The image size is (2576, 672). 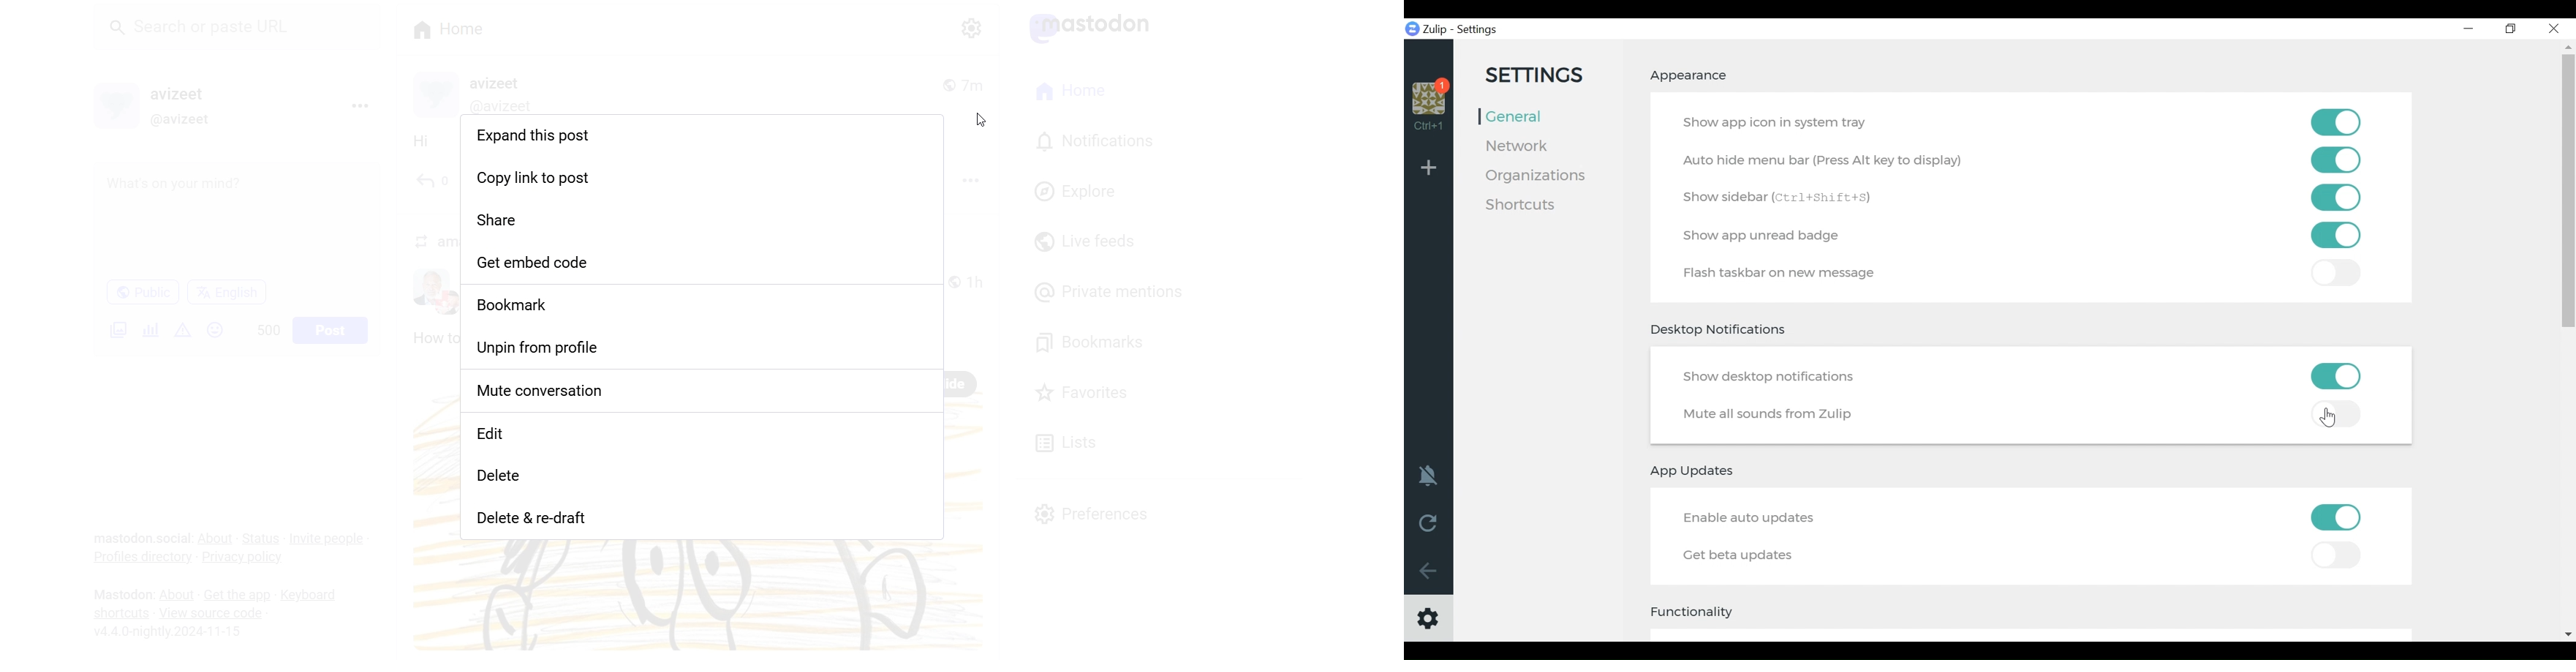 I want to click on App updates, so click(x=1695, y=471).